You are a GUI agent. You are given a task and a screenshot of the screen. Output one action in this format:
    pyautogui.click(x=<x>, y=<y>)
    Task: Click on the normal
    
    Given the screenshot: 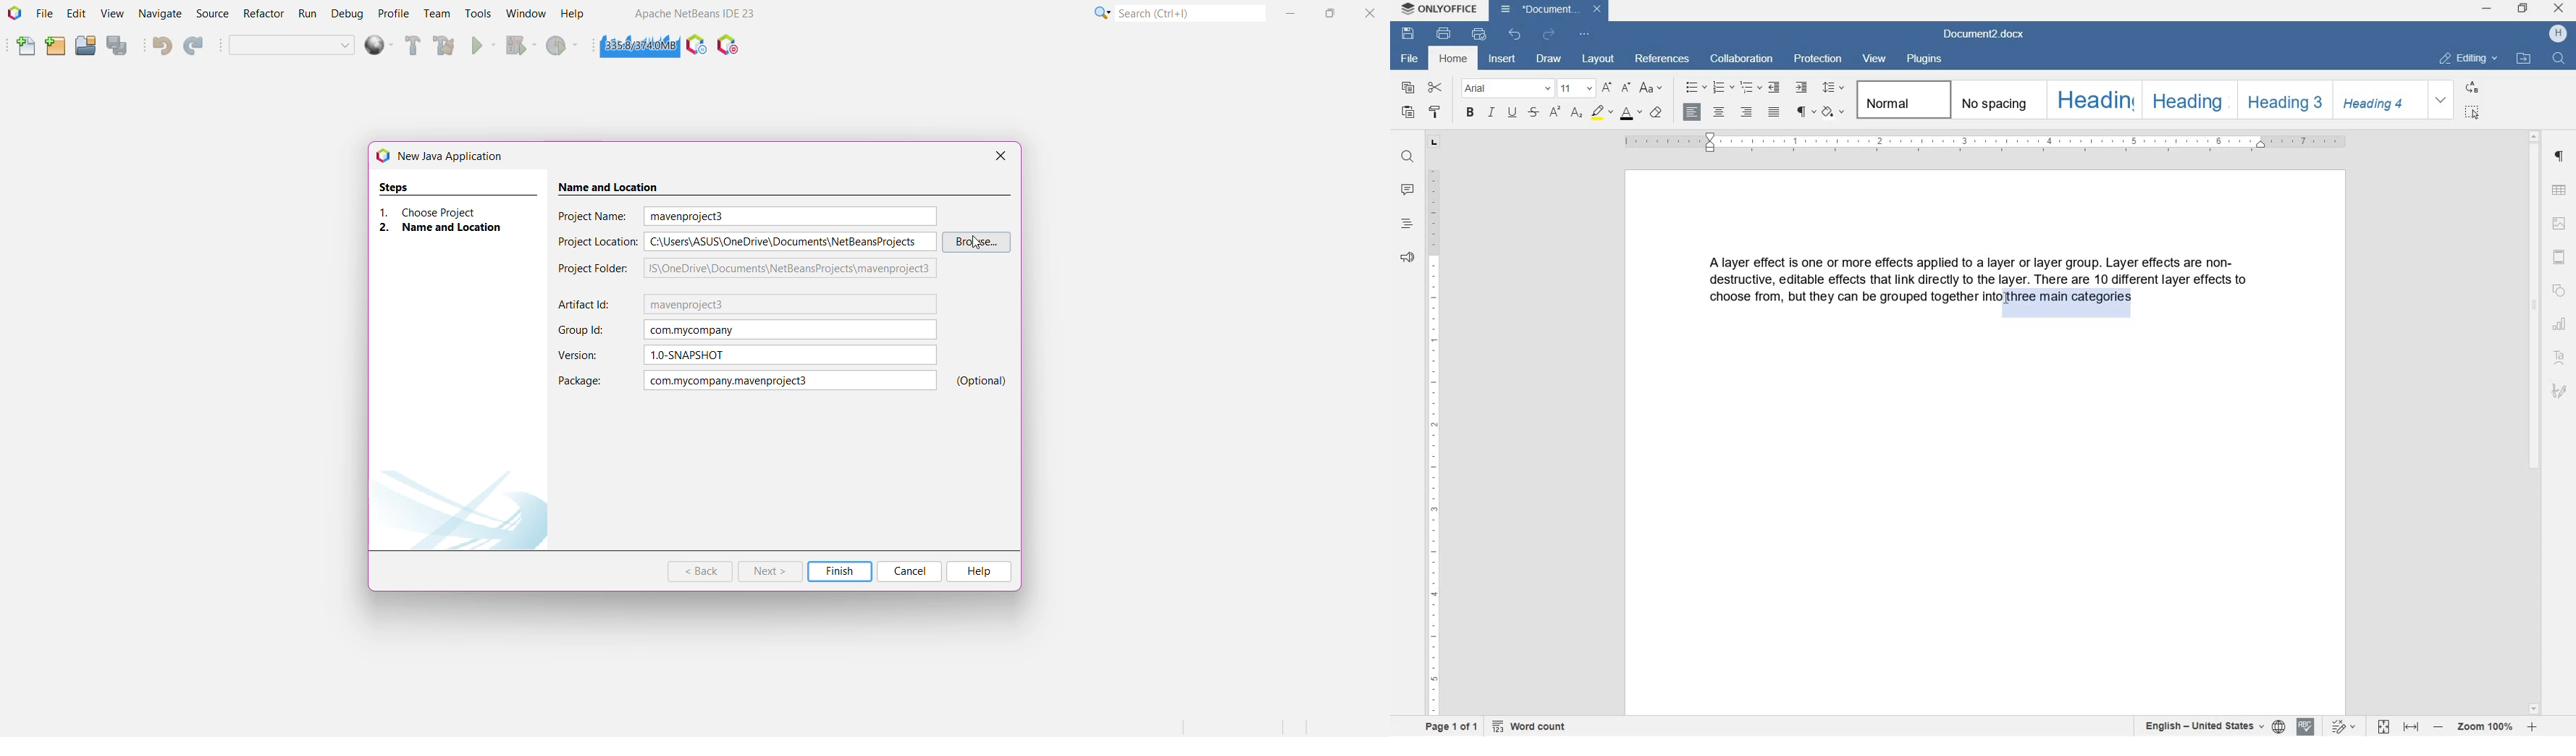 What is the action you would take?
    pyautogui.click(x=1901, y=100)
    